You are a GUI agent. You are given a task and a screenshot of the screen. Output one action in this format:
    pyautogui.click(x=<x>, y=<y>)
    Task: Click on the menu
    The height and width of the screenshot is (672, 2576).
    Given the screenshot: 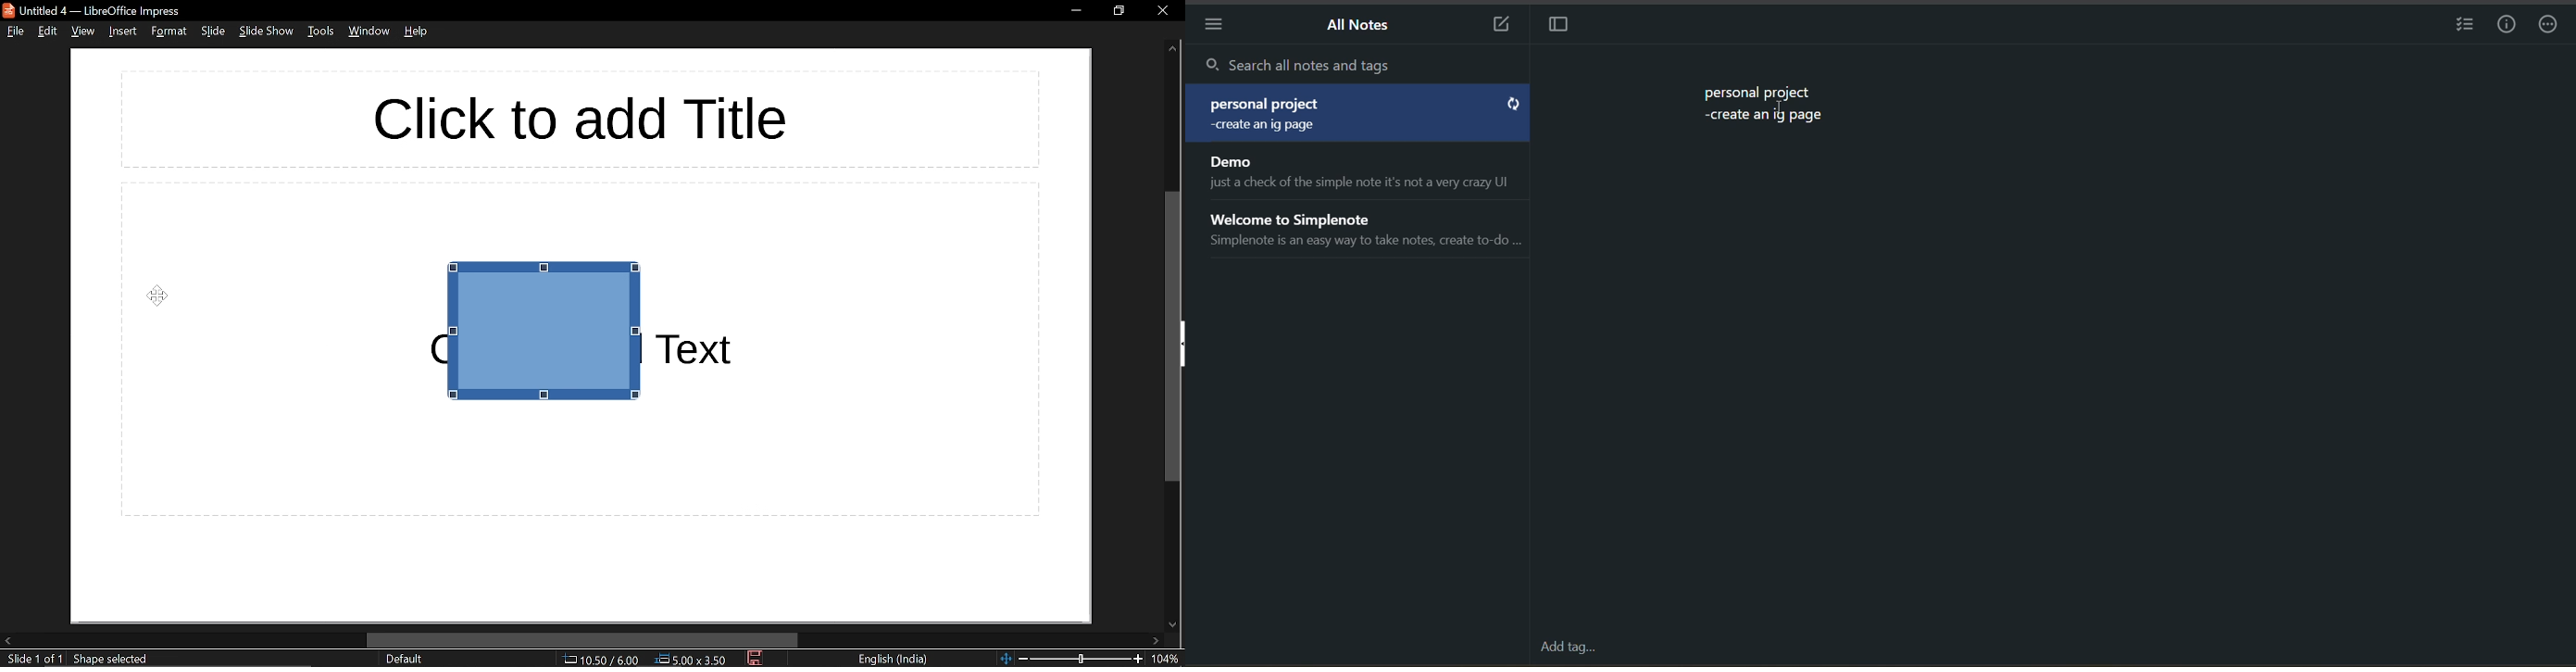 What is the action you would take?
    pyautogui.click(x=1212, y=28)
    